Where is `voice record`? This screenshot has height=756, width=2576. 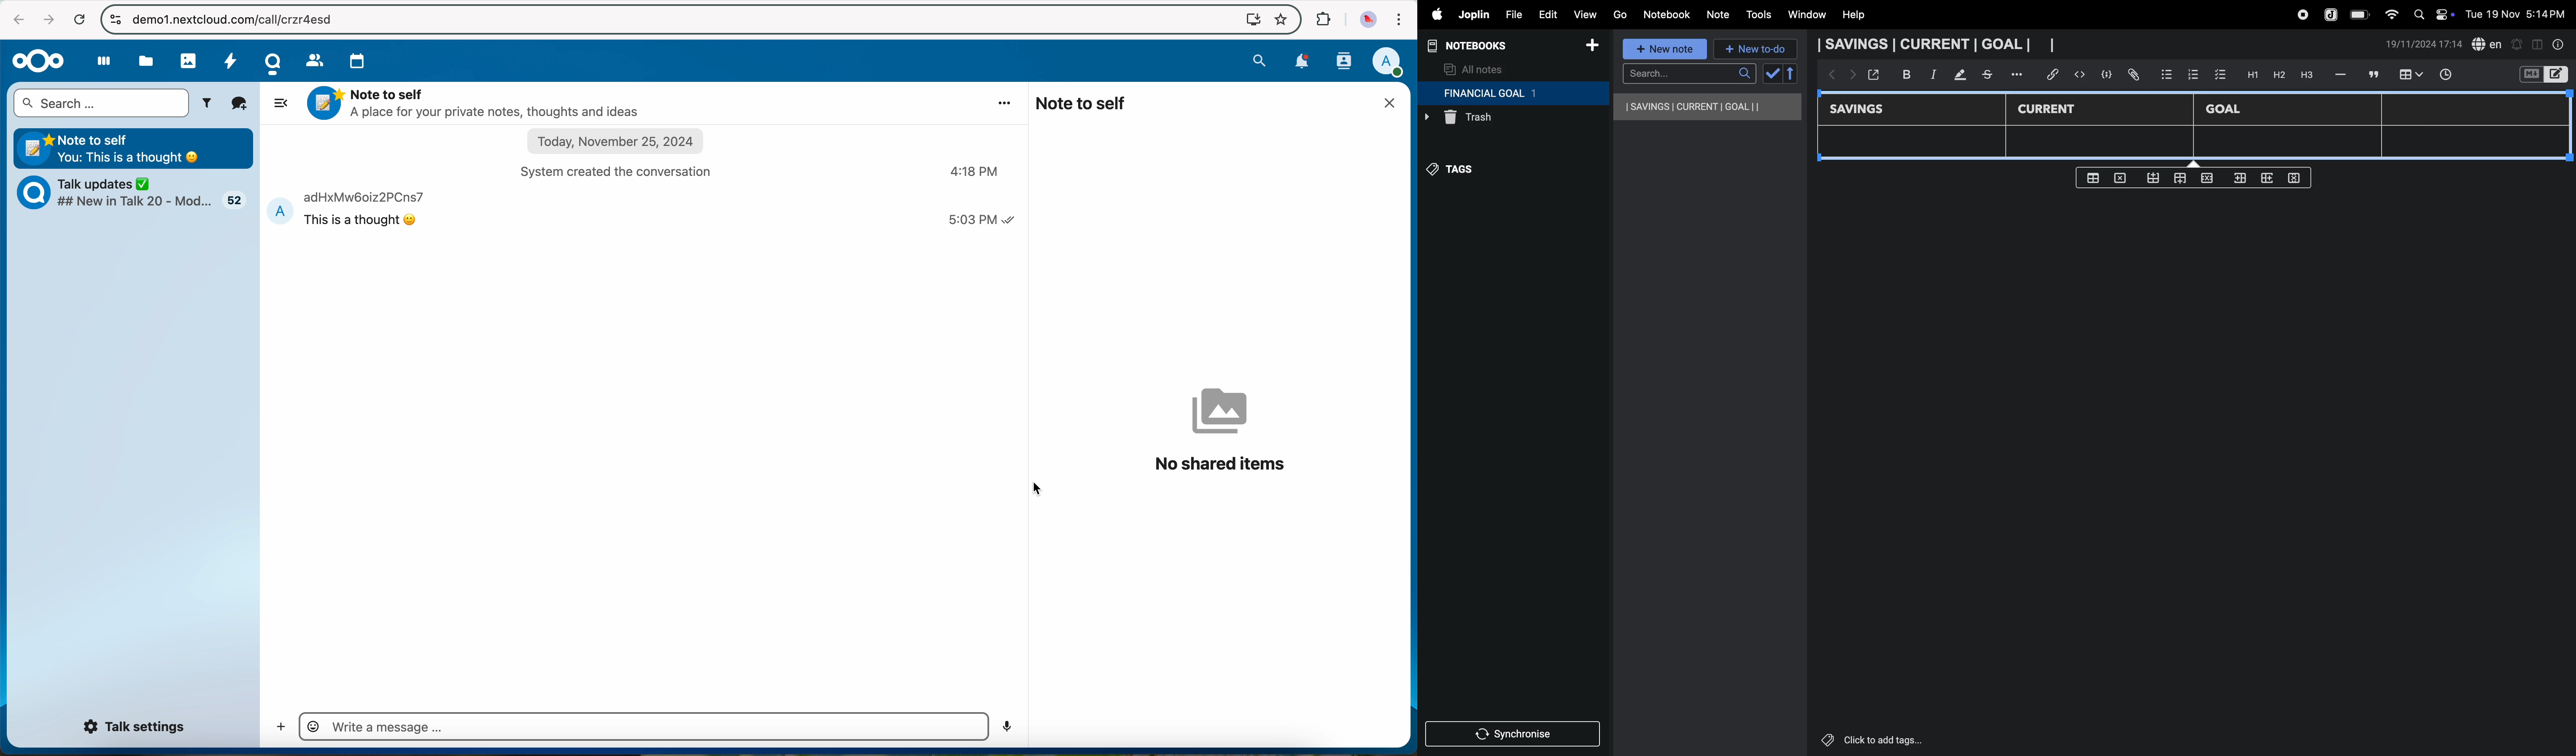 voice record is located at coordinates (1006, 727).